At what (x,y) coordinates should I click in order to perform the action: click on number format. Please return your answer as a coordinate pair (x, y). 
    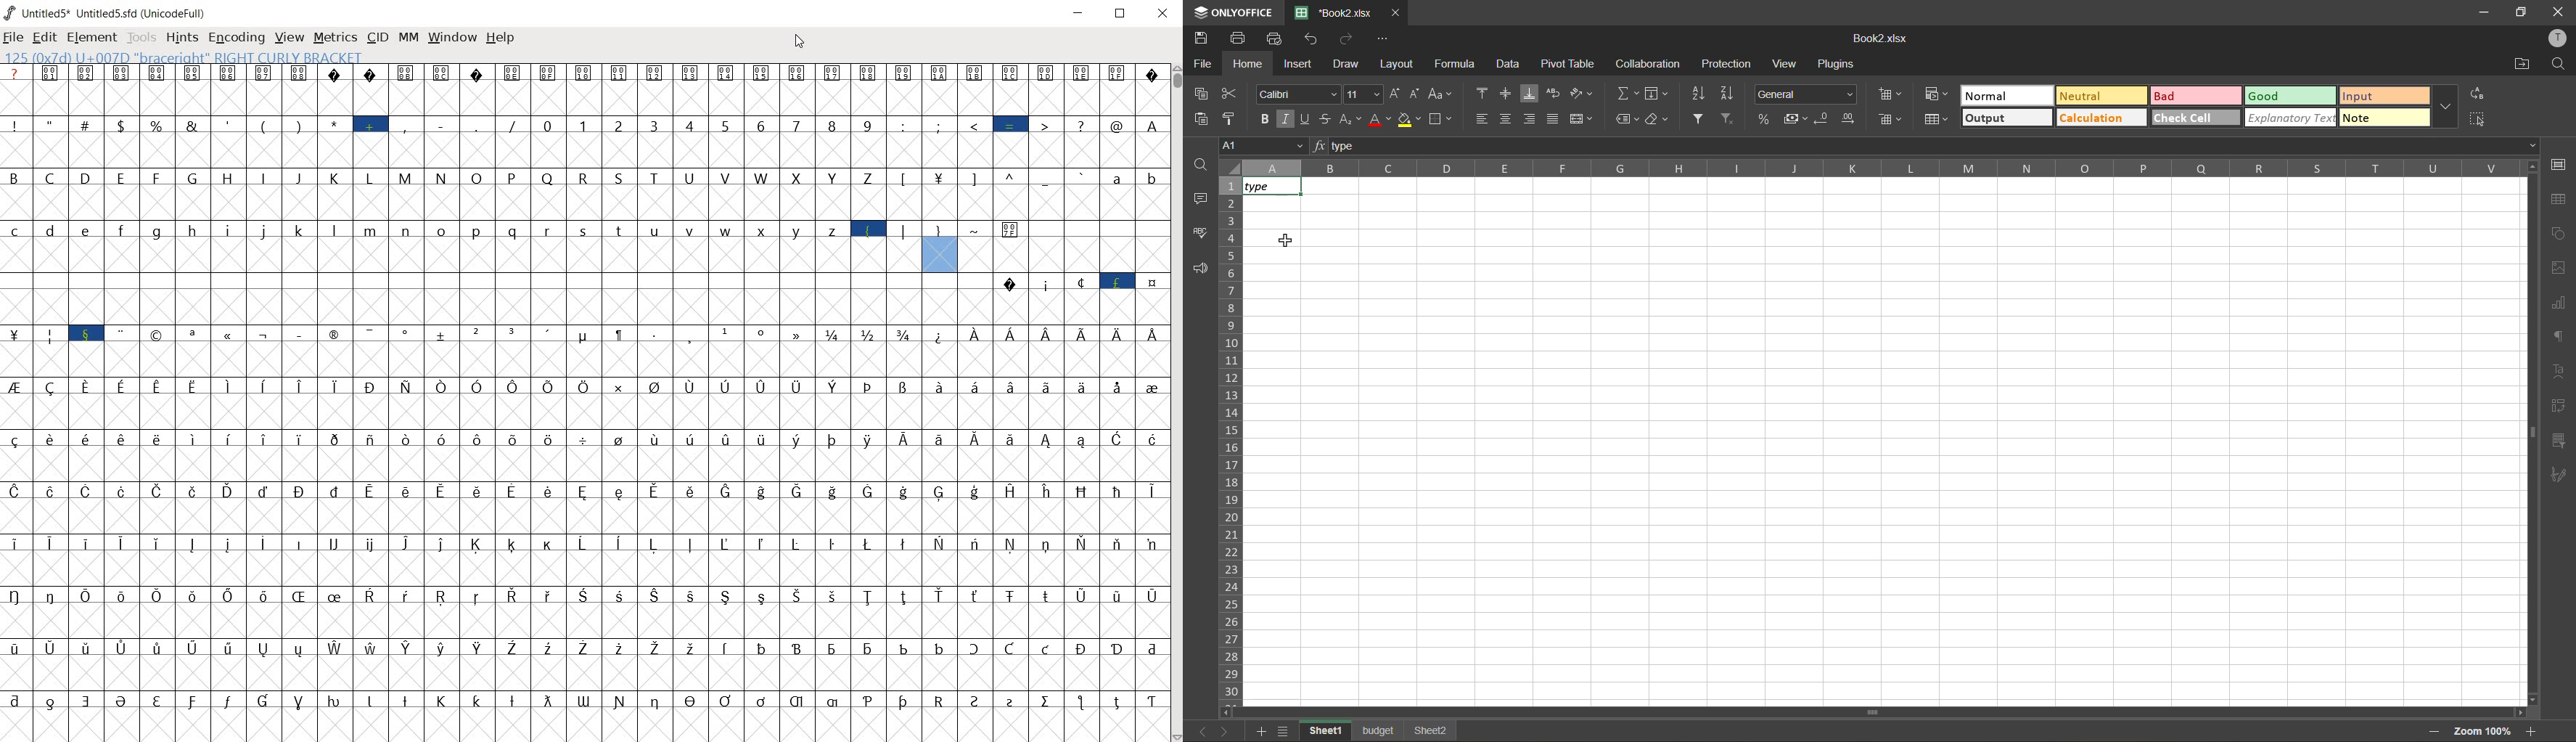
    Looking at the image, I should click on (1808, 95).